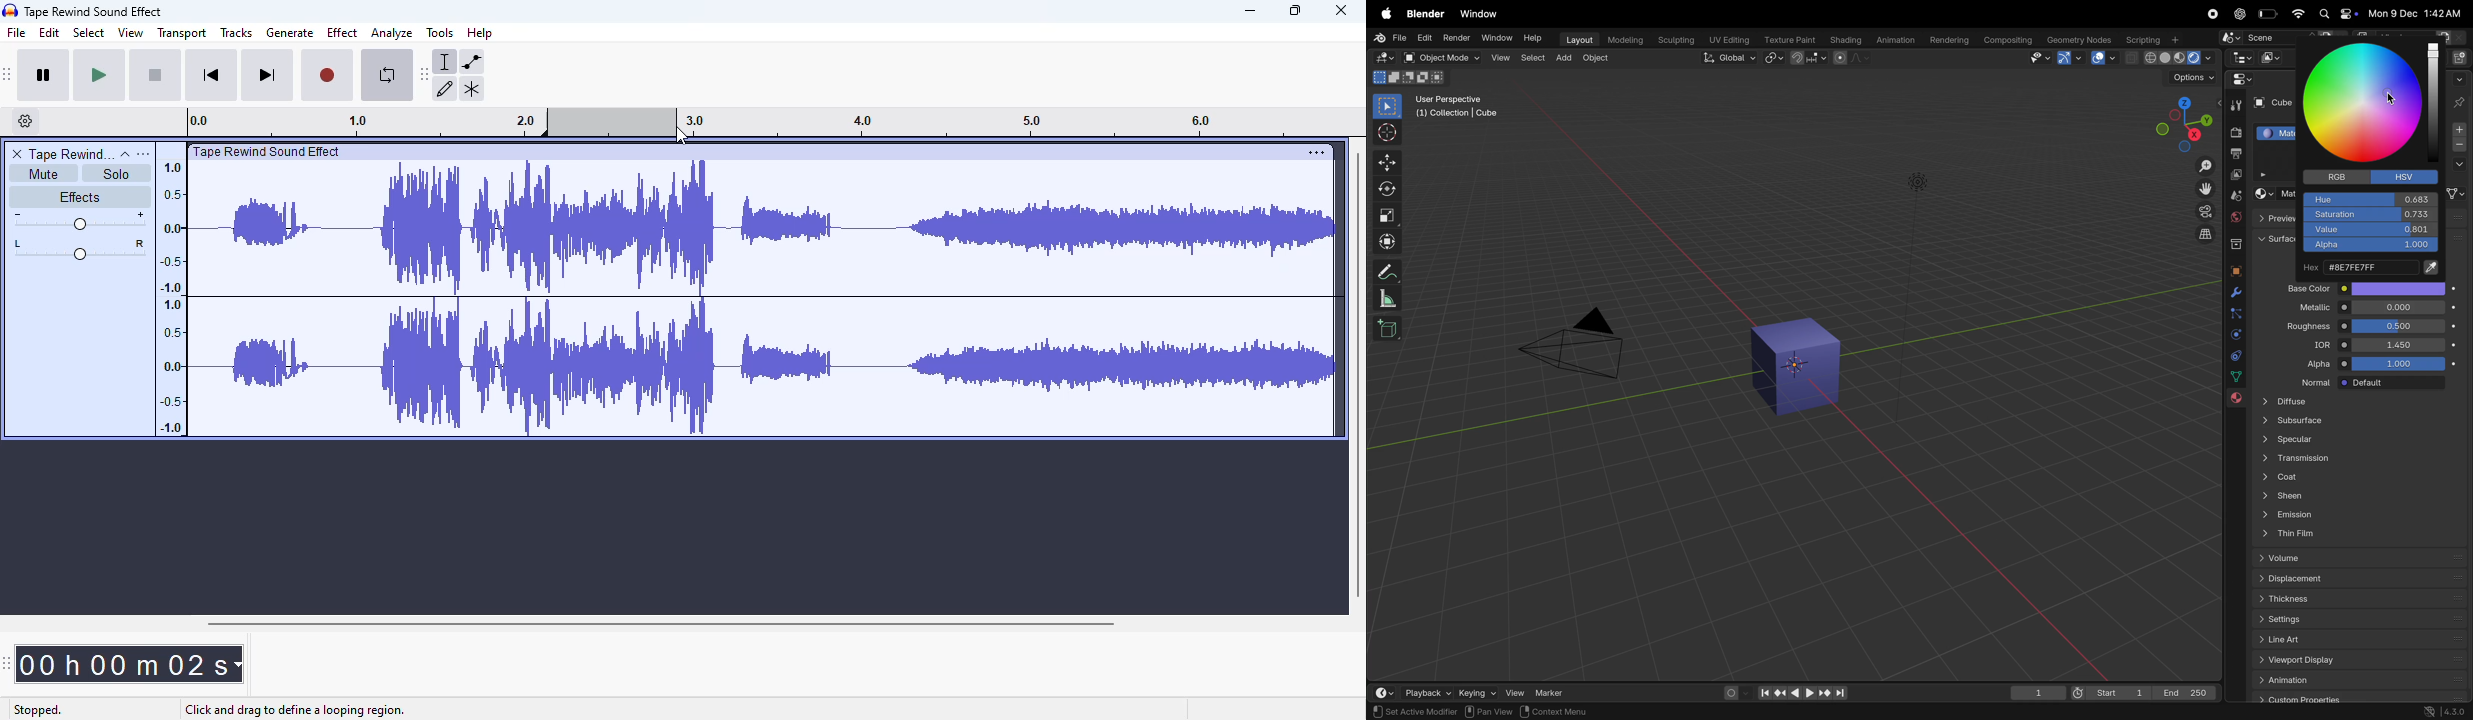 The image size is (2492, 728). Describe the element at coordinates (2185, 693) in the screenshot. I see `End 250` at that location.